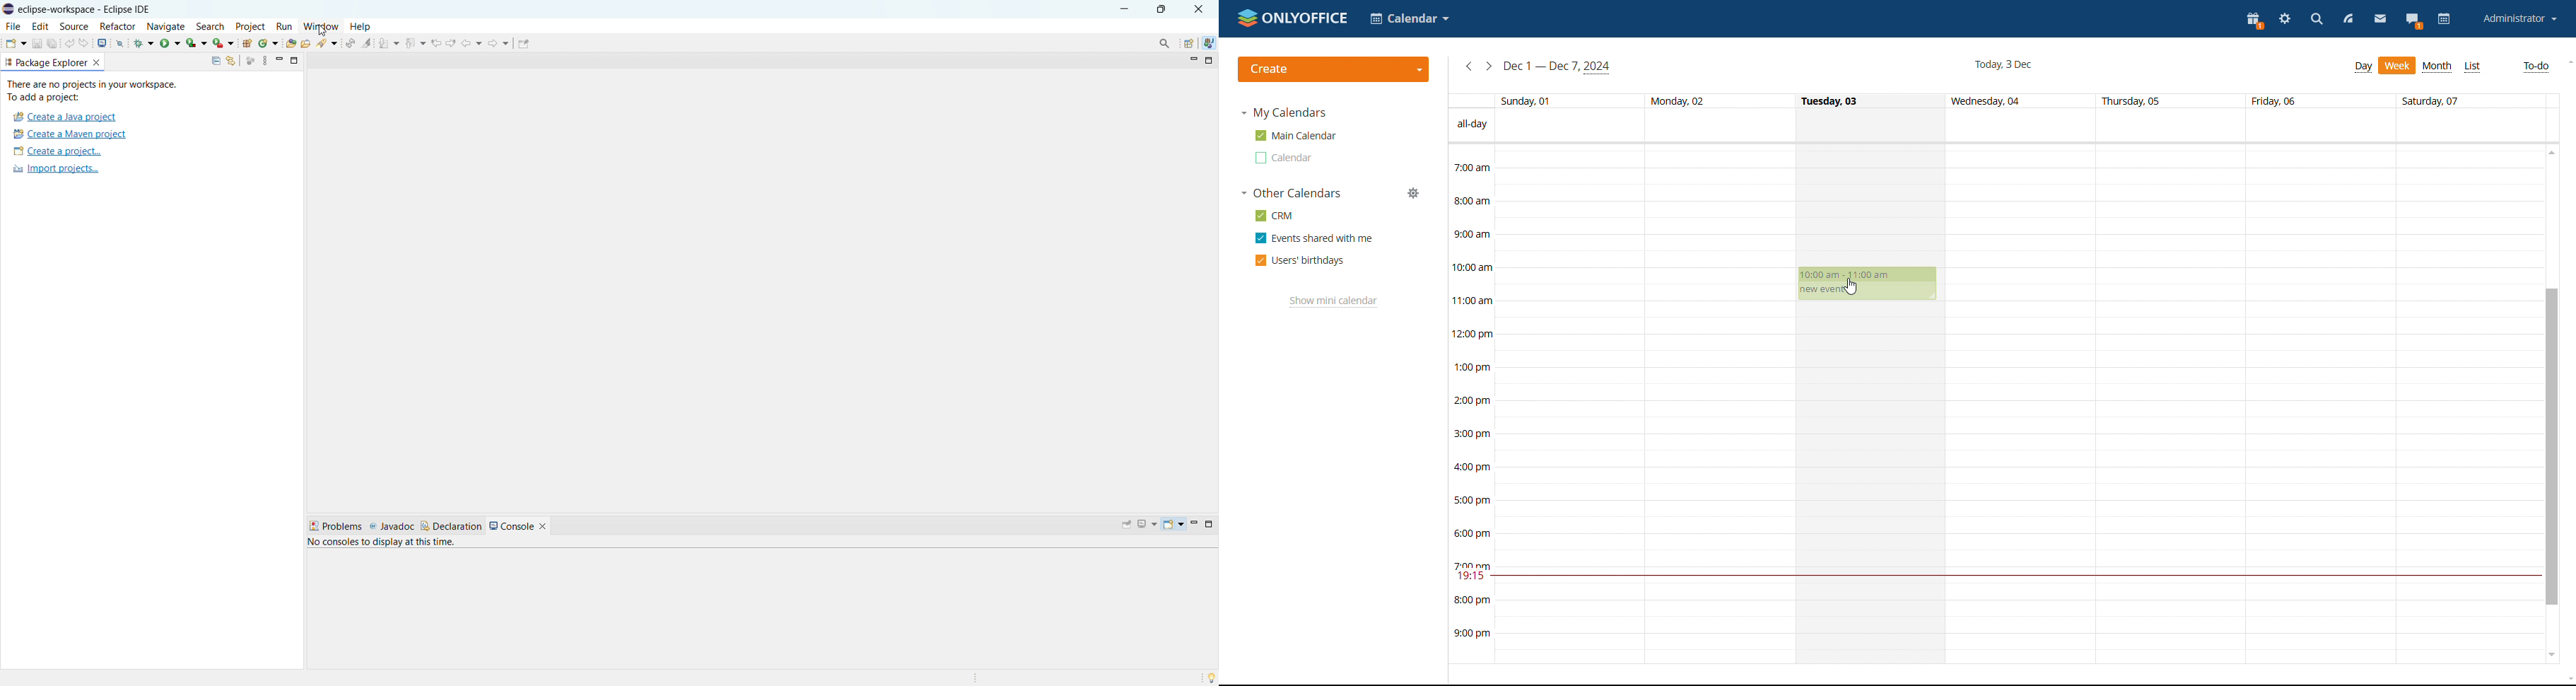 This screenshot has width=2576, height=700. What do you see at coordinates (1165, 43) in the screenshot?
I see `access commands and other items` at bounding box center [1165, 43].